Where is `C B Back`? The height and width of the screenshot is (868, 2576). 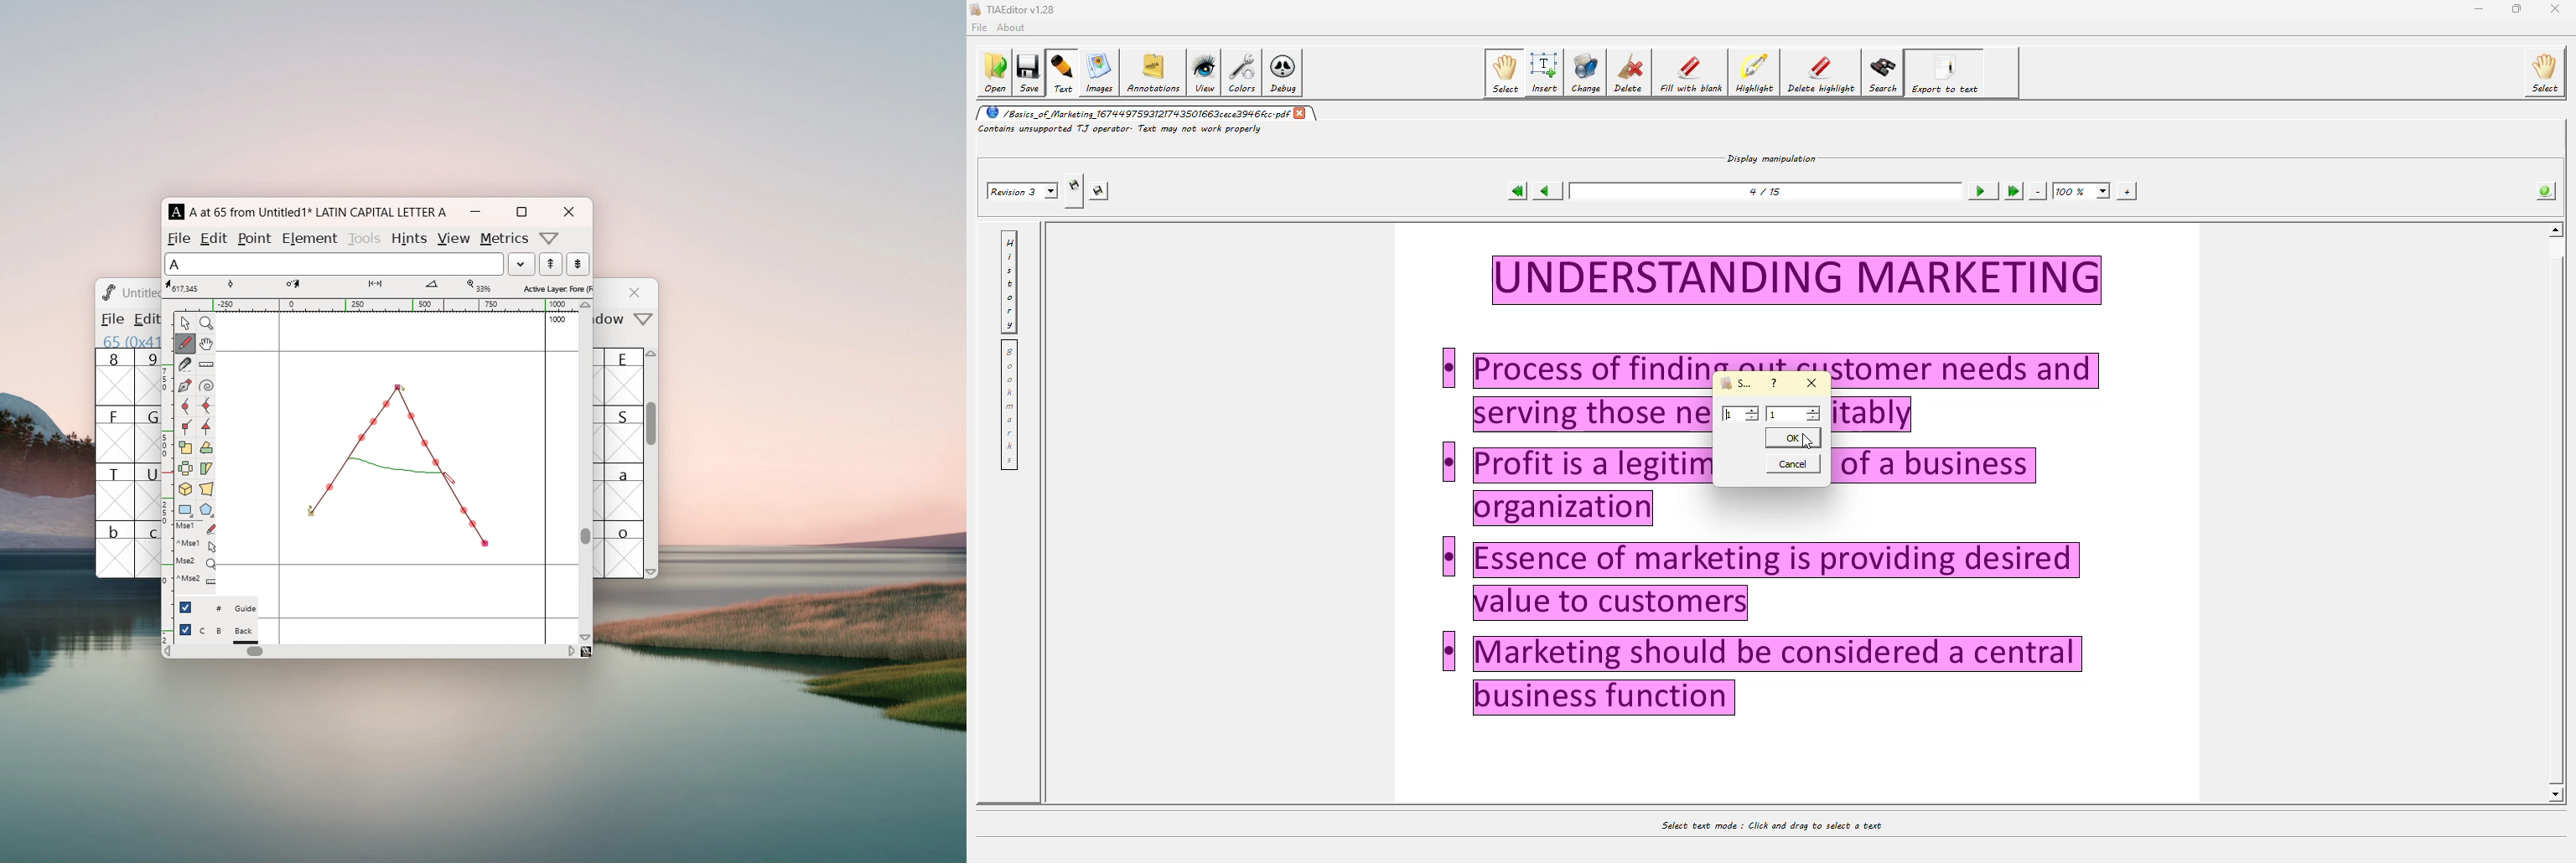
C B Back is located at coordinates (228, 633).